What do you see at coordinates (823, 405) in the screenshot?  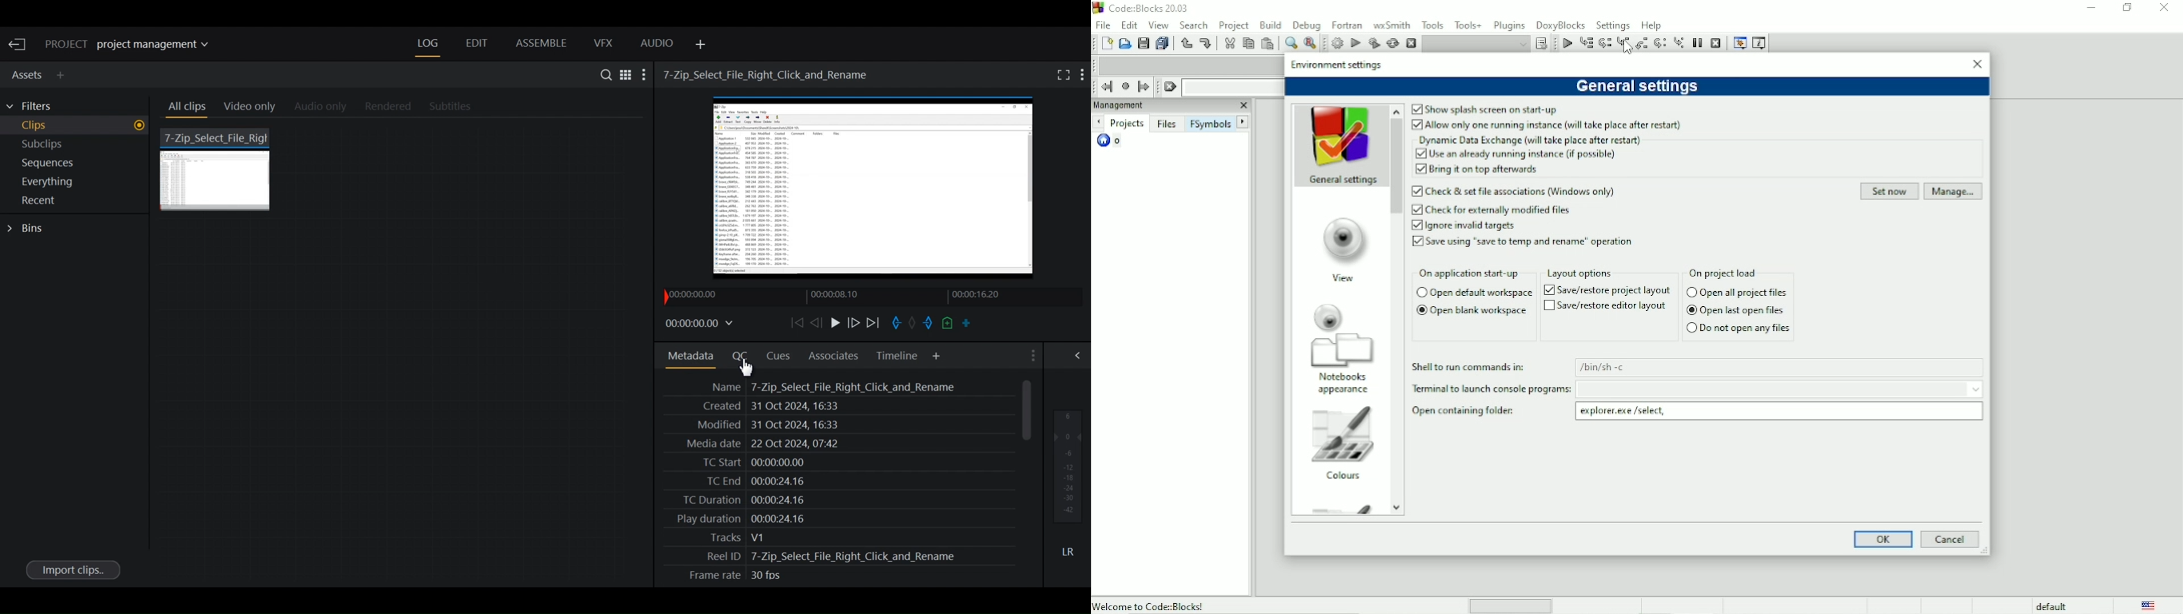 I see `Date created` at bounding box center [823, 405].